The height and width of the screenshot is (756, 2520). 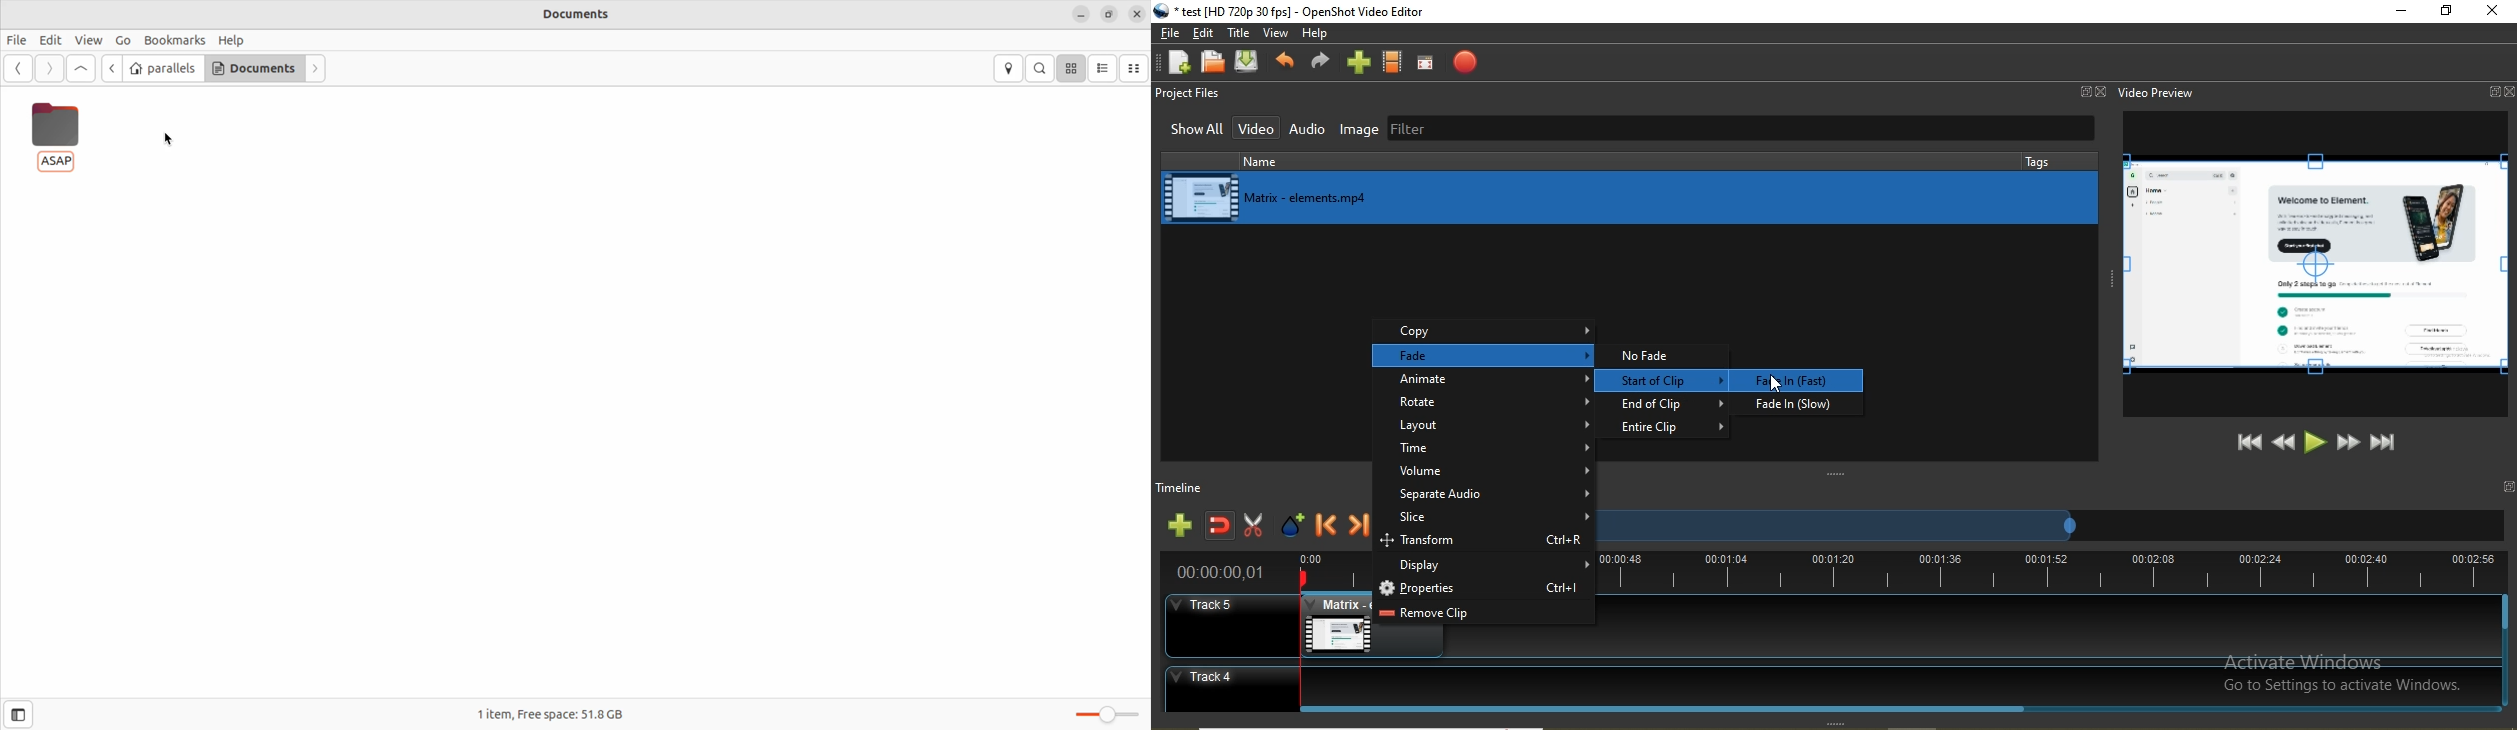 I want to click on forwards, so click(x=319, y=72).